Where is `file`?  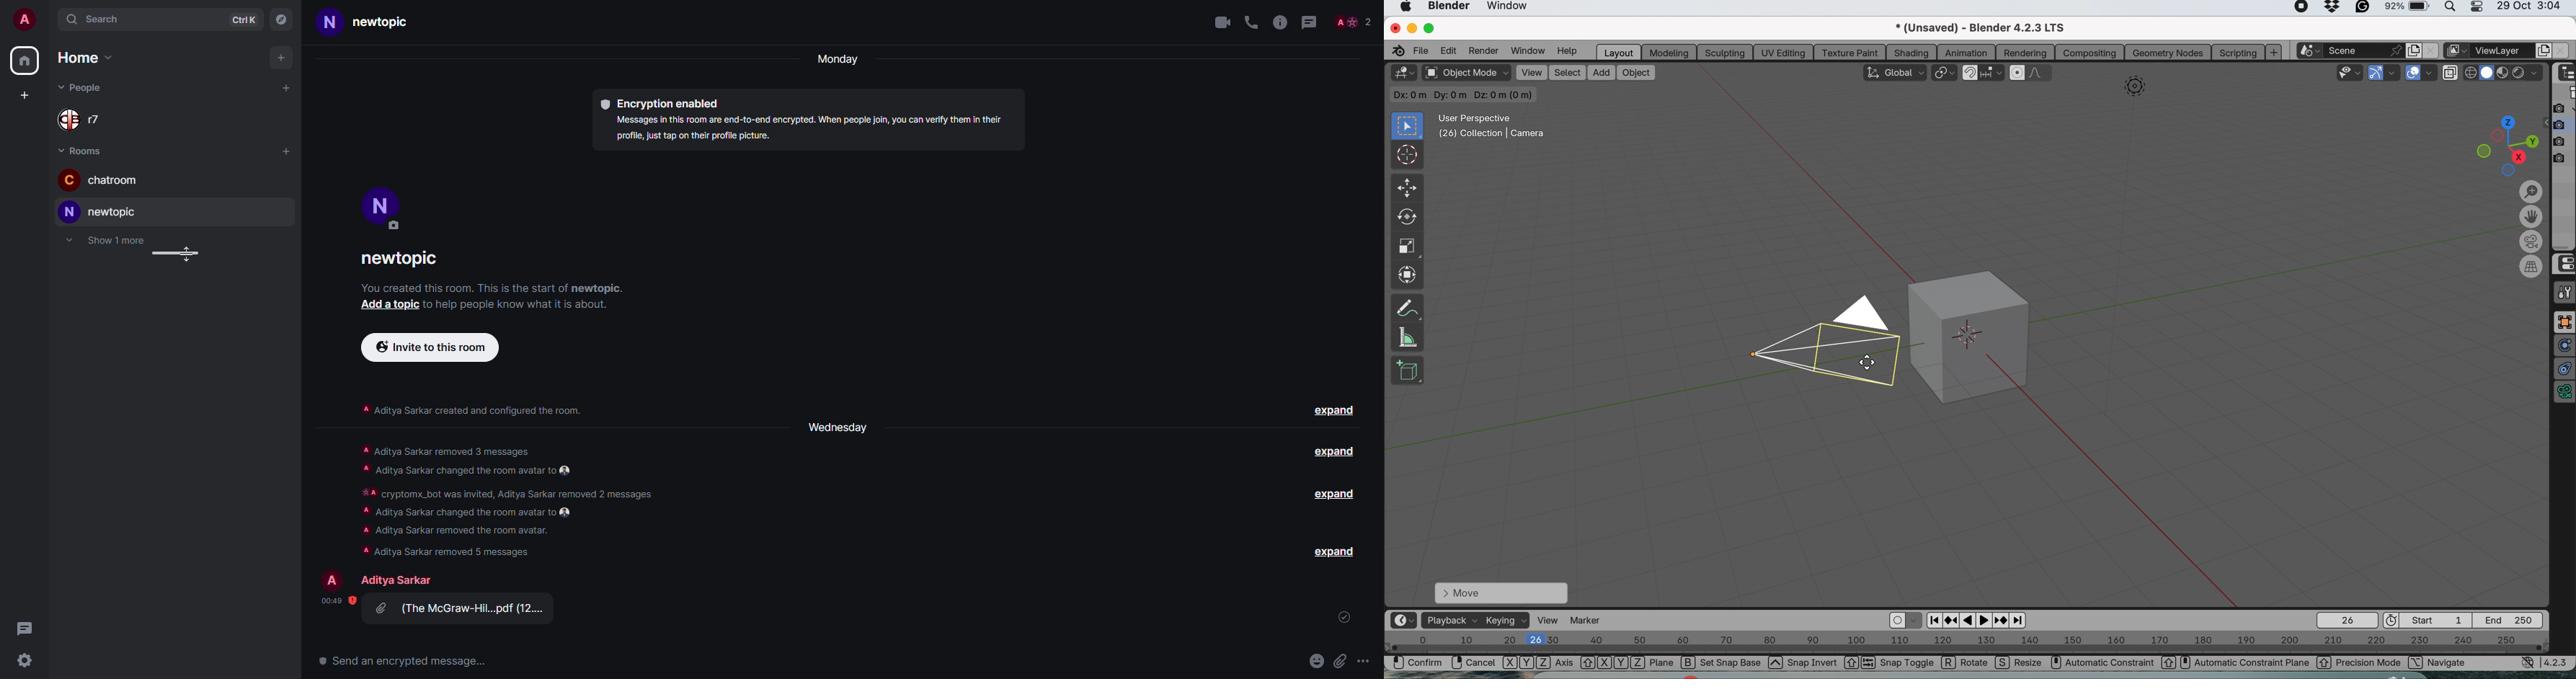 file is located at coordinates (461, 610).